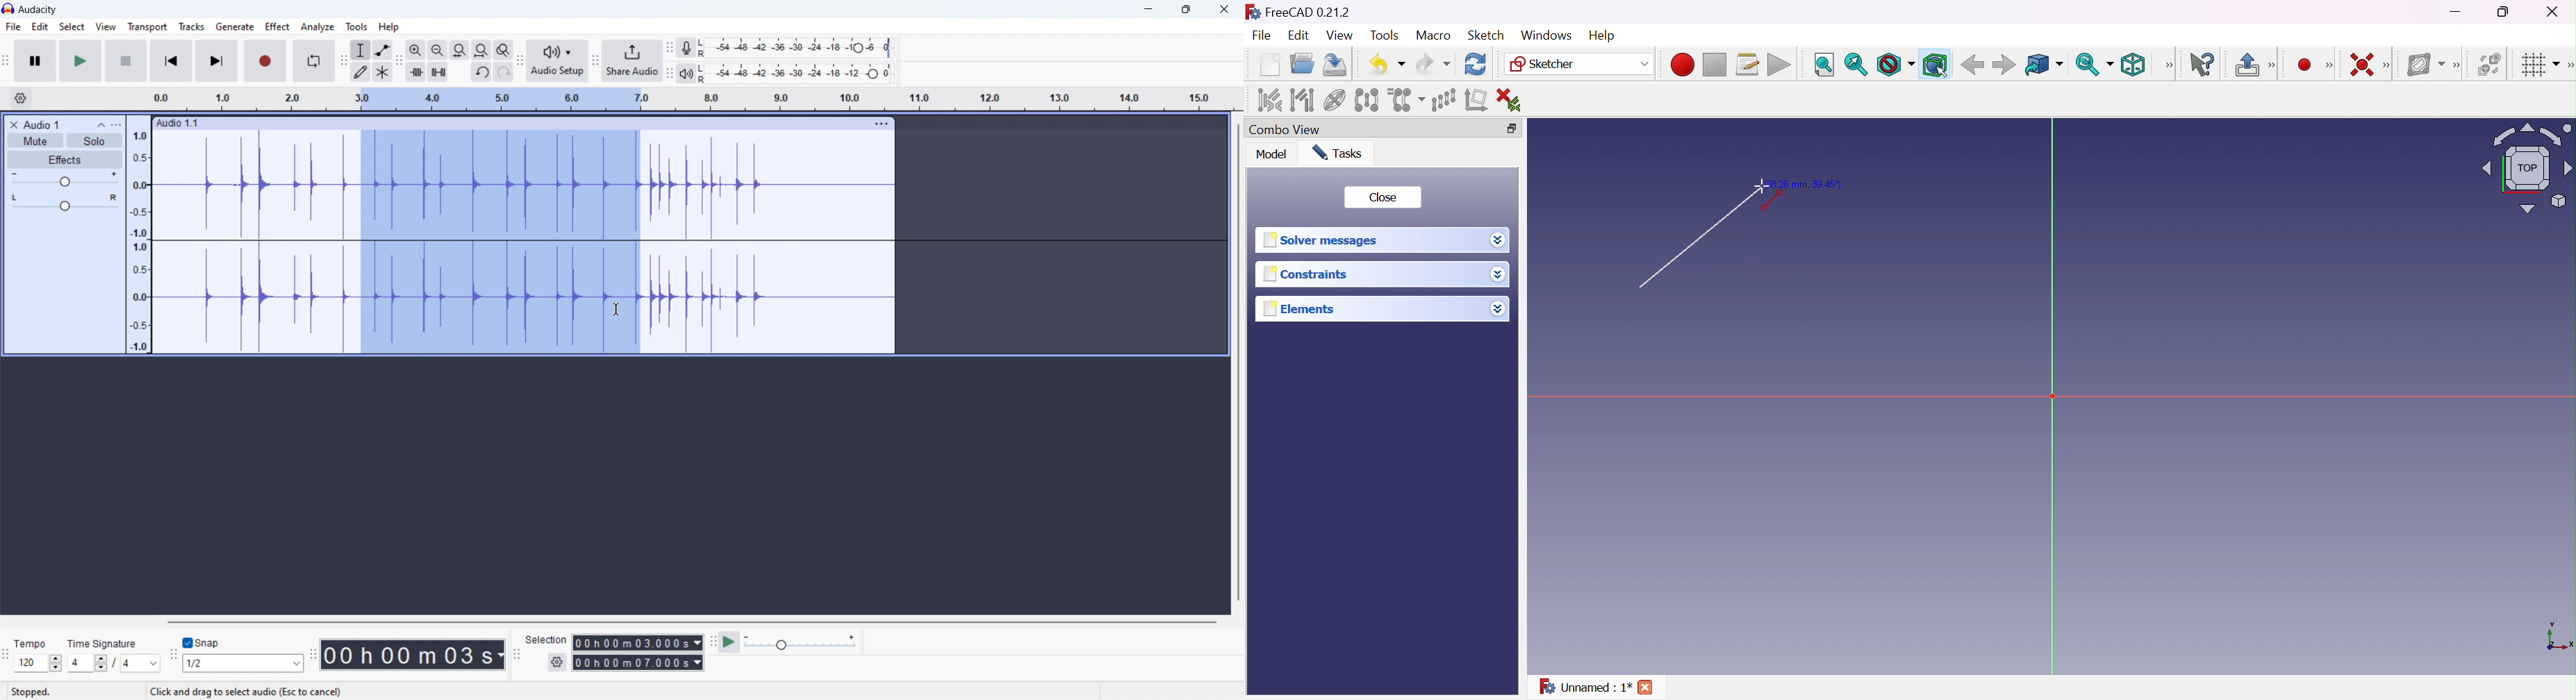 Image resolution: width=2576 pixels, height=700 pixels. I want to click on Sketcher, so click(1580, 65).